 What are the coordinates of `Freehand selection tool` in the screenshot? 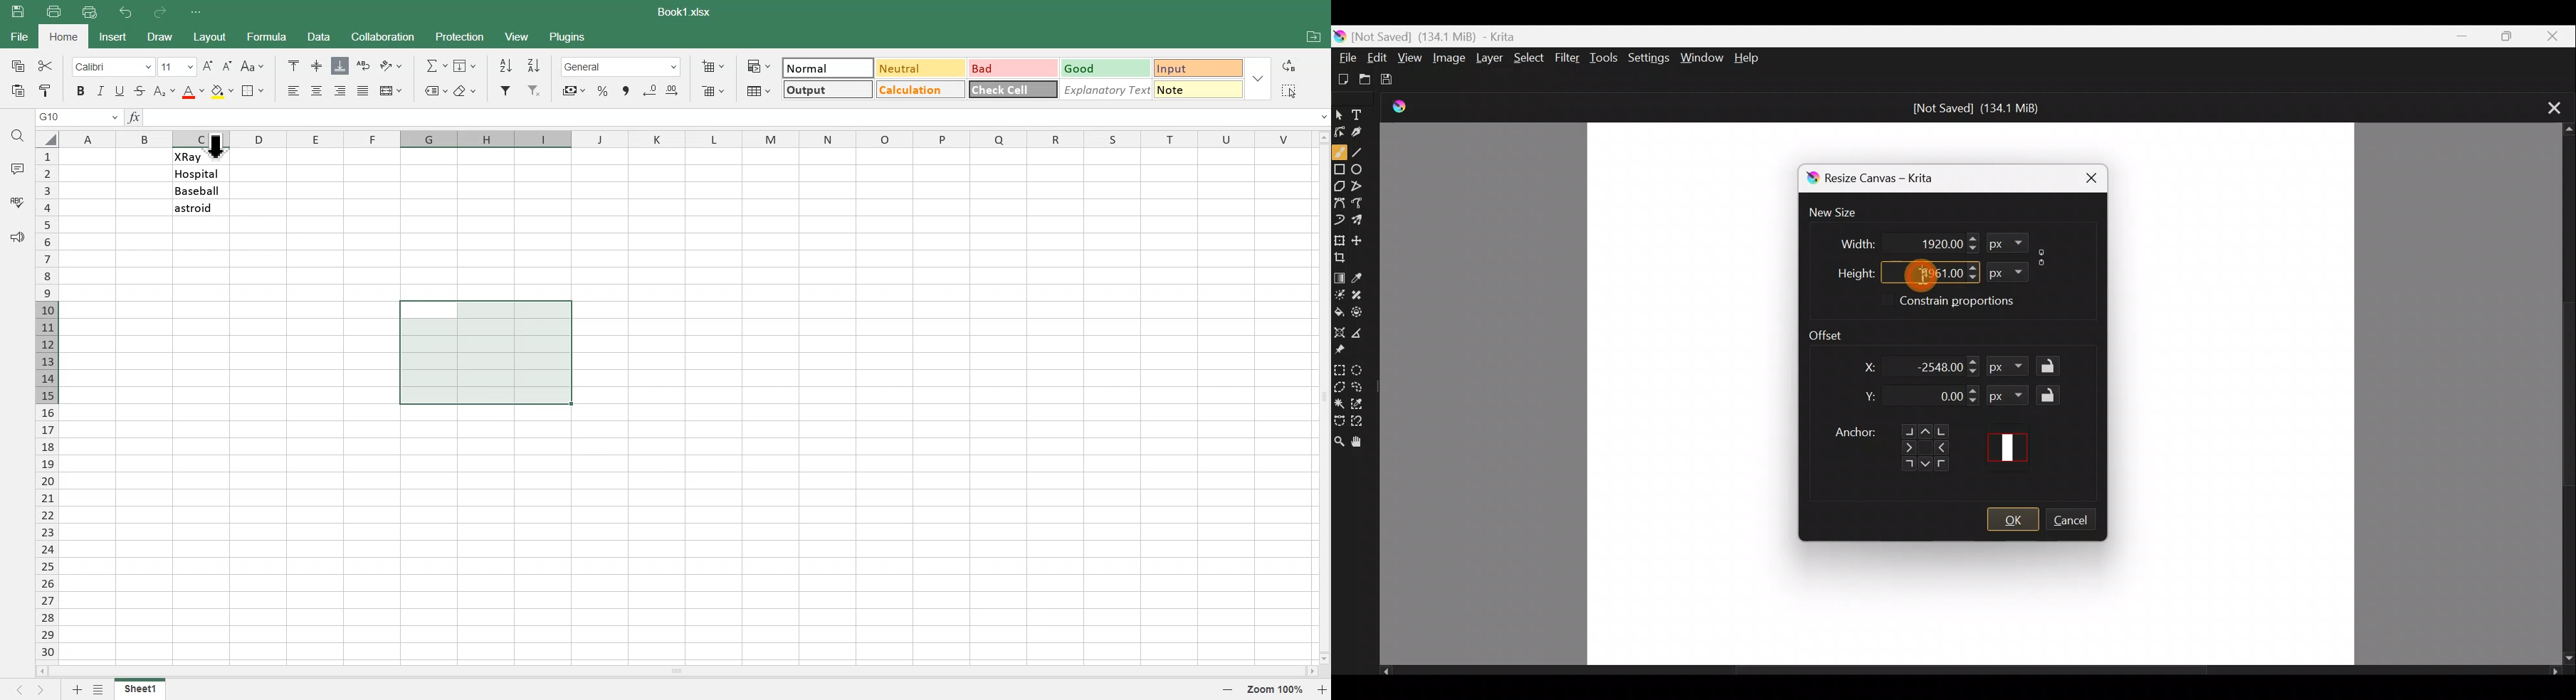 It's located at (1362, 384).